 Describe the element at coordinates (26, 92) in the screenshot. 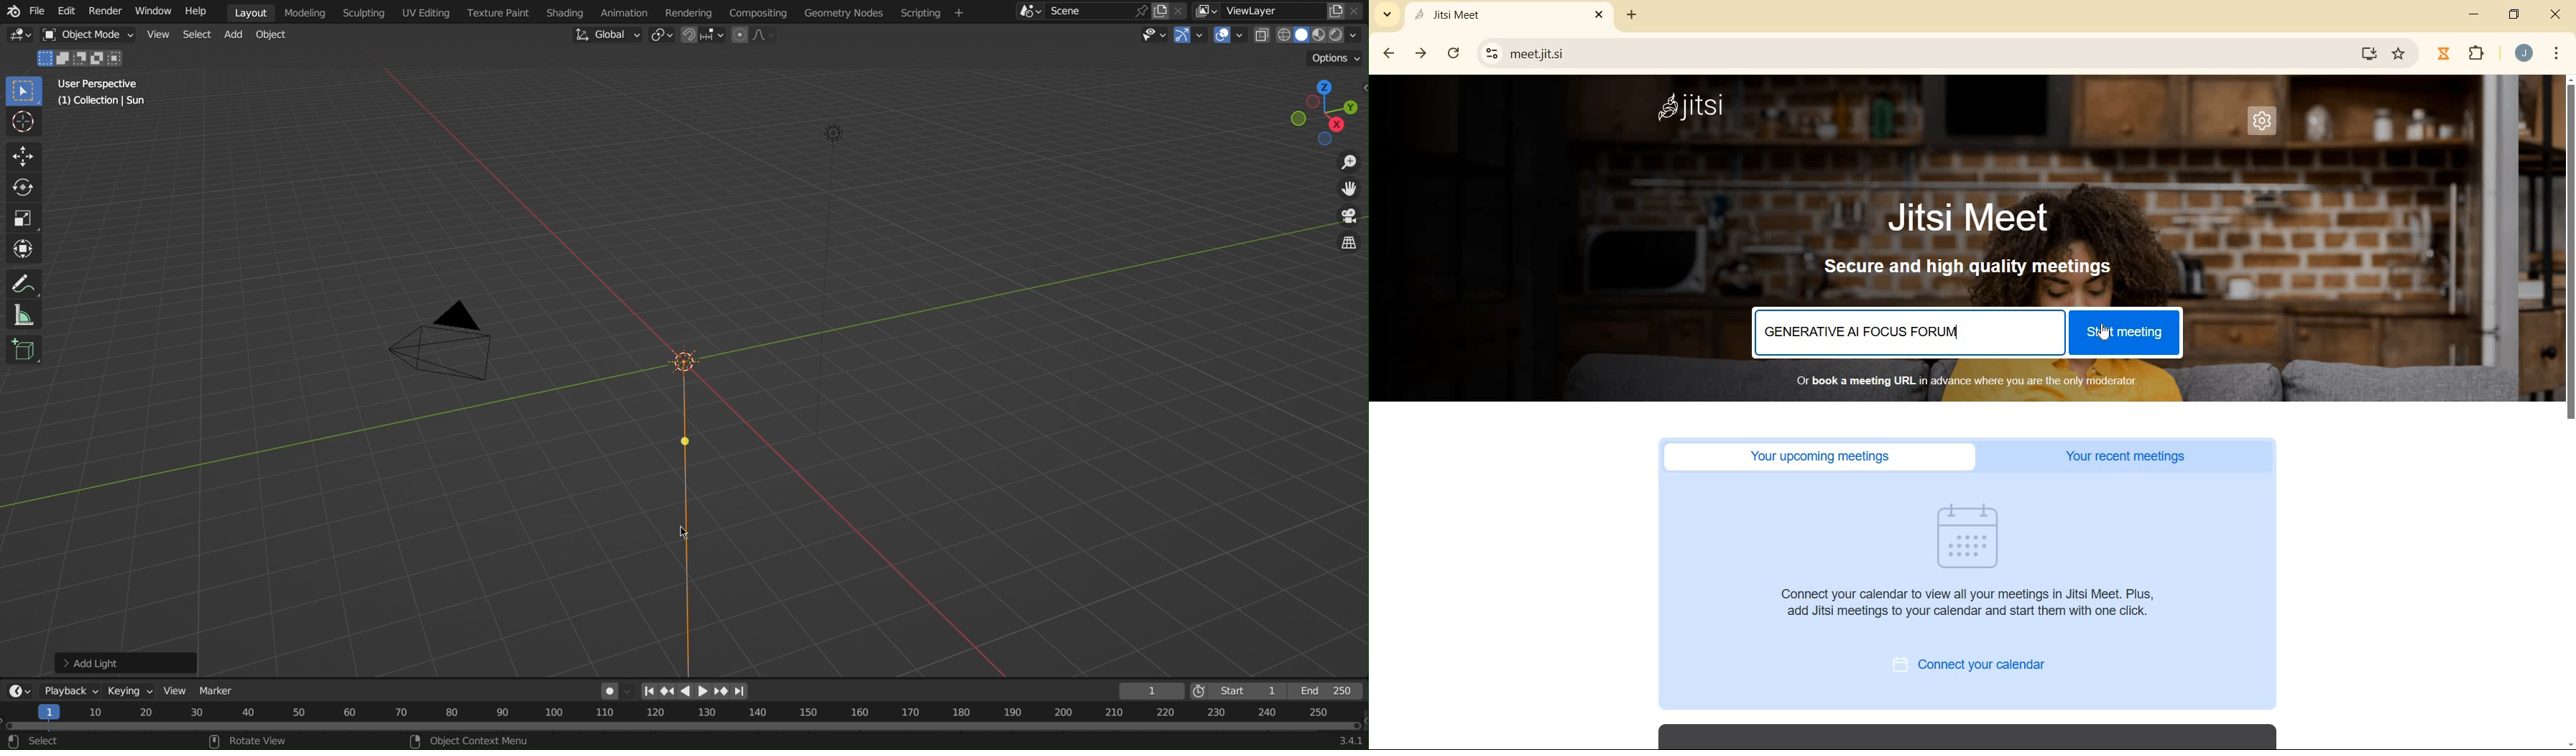

I see `Select Box` at that location.